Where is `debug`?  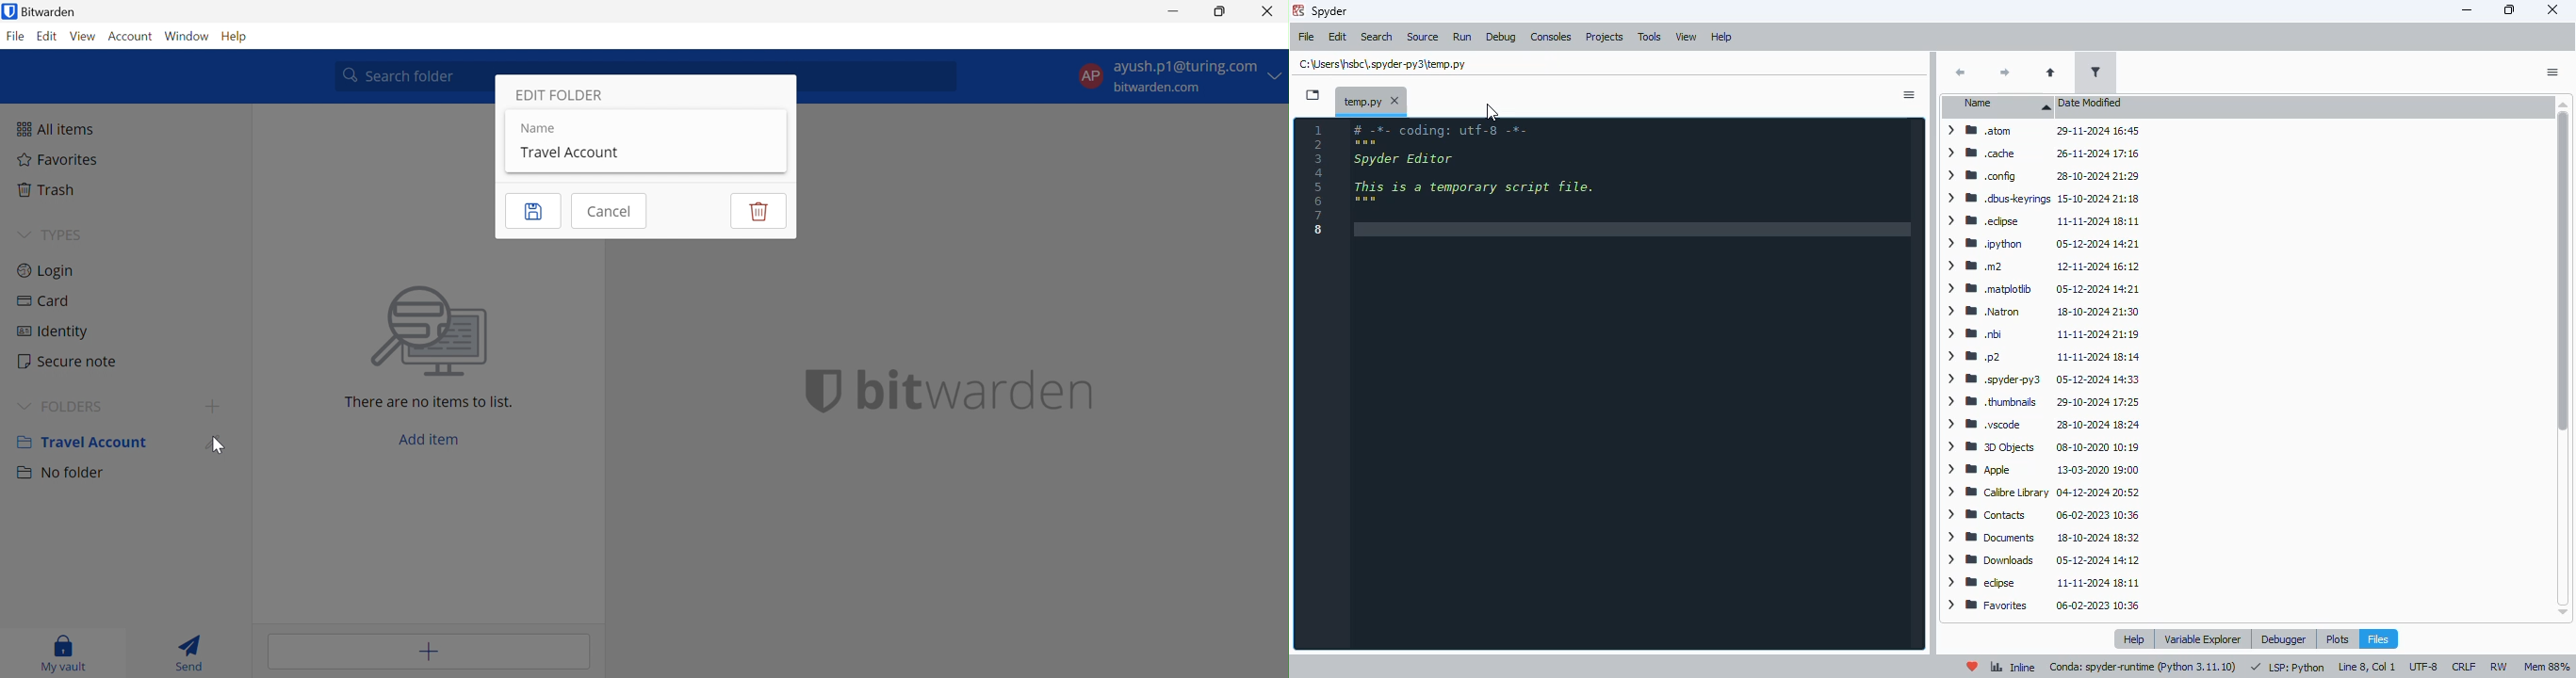
debug is located at coordinates (1501, 37).